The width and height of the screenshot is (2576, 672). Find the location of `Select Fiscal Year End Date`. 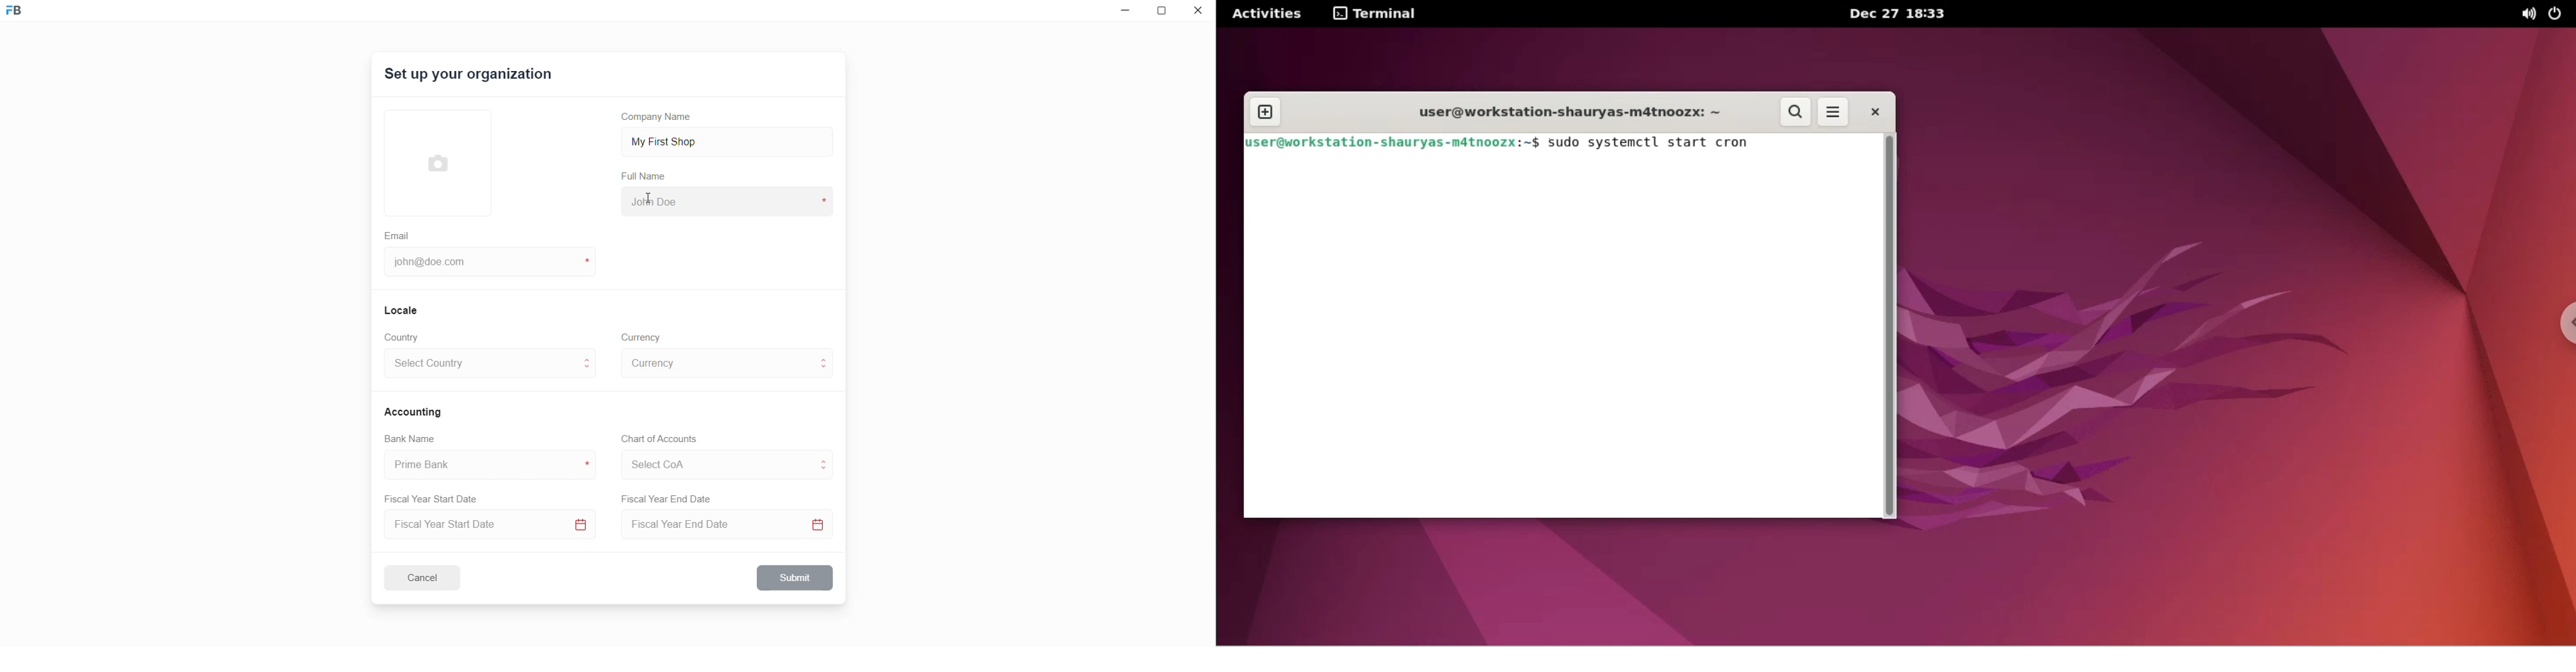

Select Fiscal Year End Date is located at coordinates (731, 527).